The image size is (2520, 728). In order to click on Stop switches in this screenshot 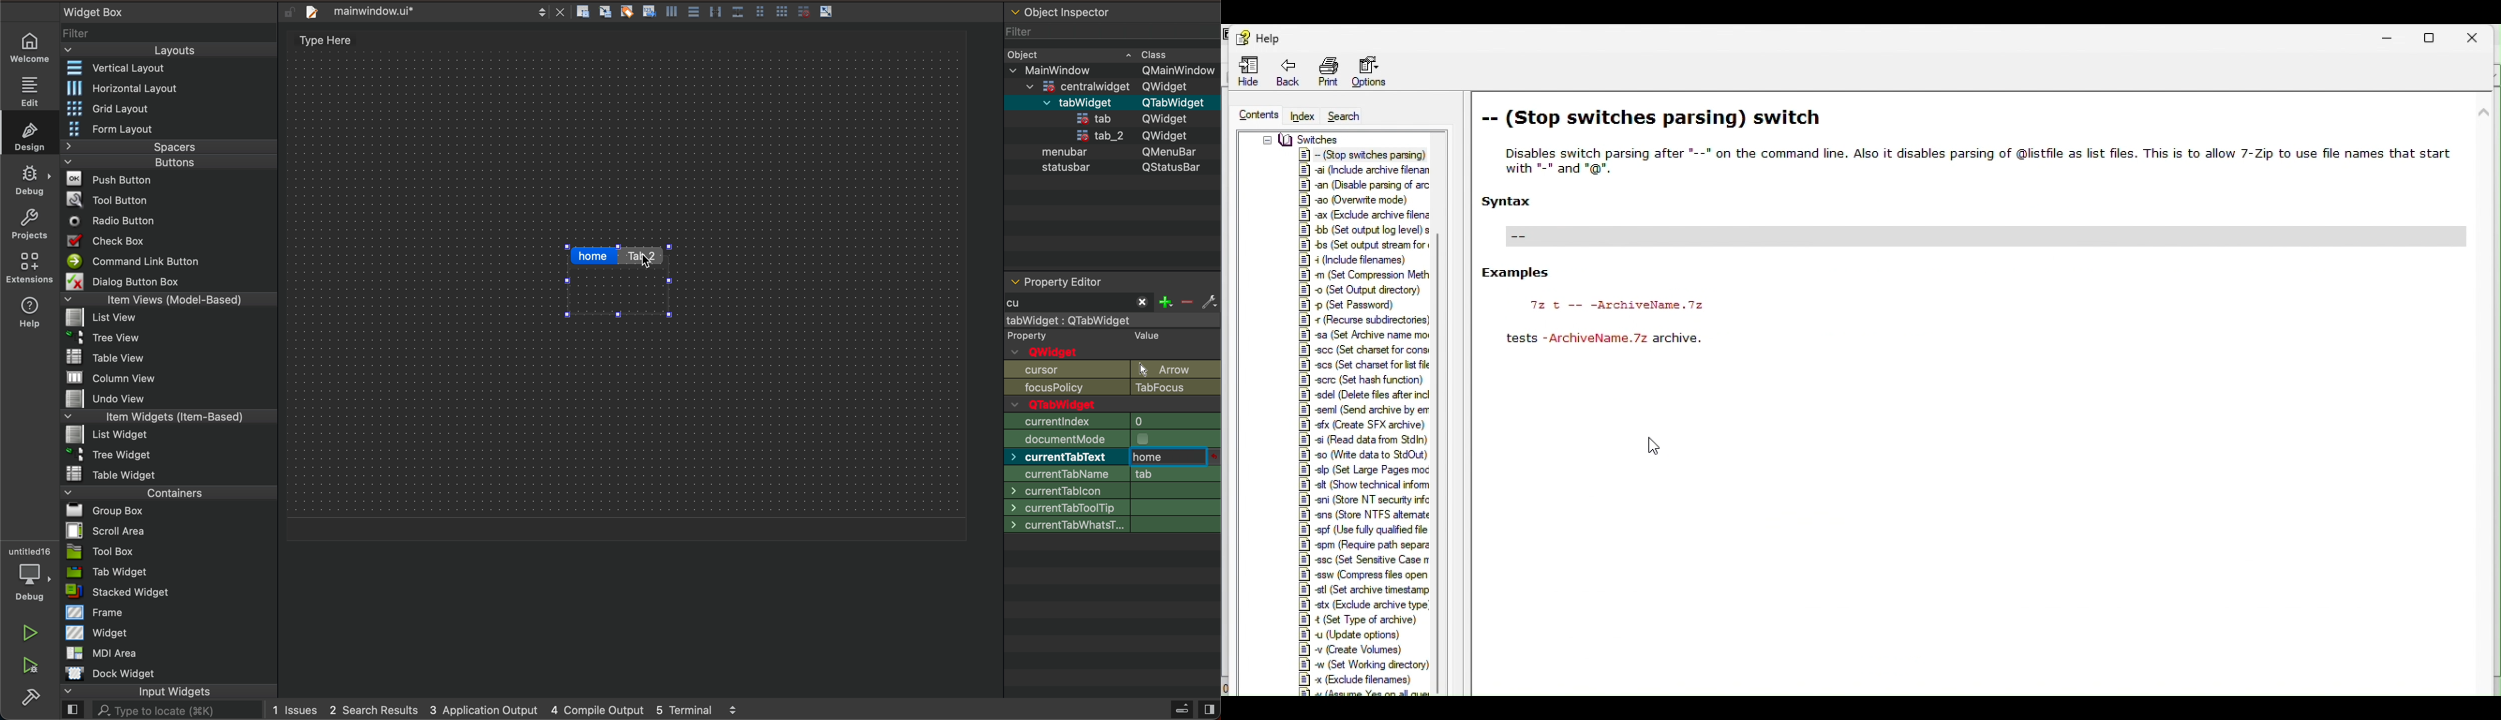, I will do `click(1980, 251)`.